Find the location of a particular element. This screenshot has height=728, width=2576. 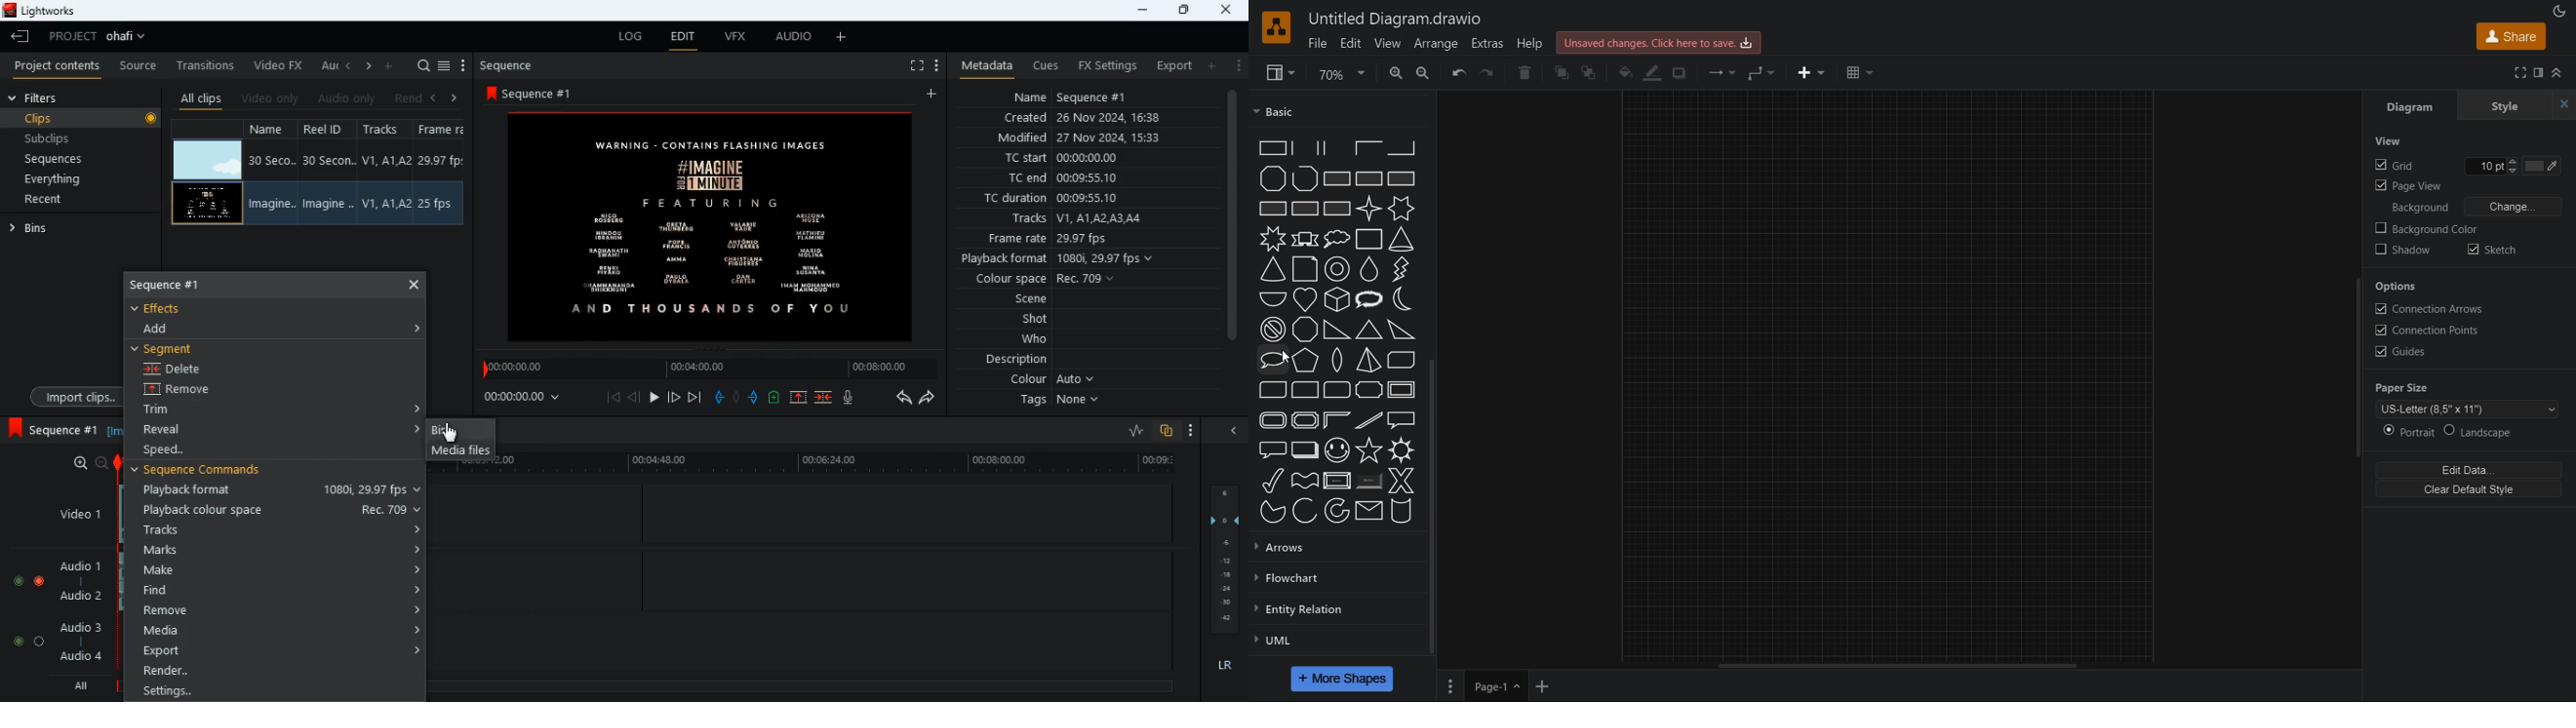

video only is located at coordinates (271, 97).